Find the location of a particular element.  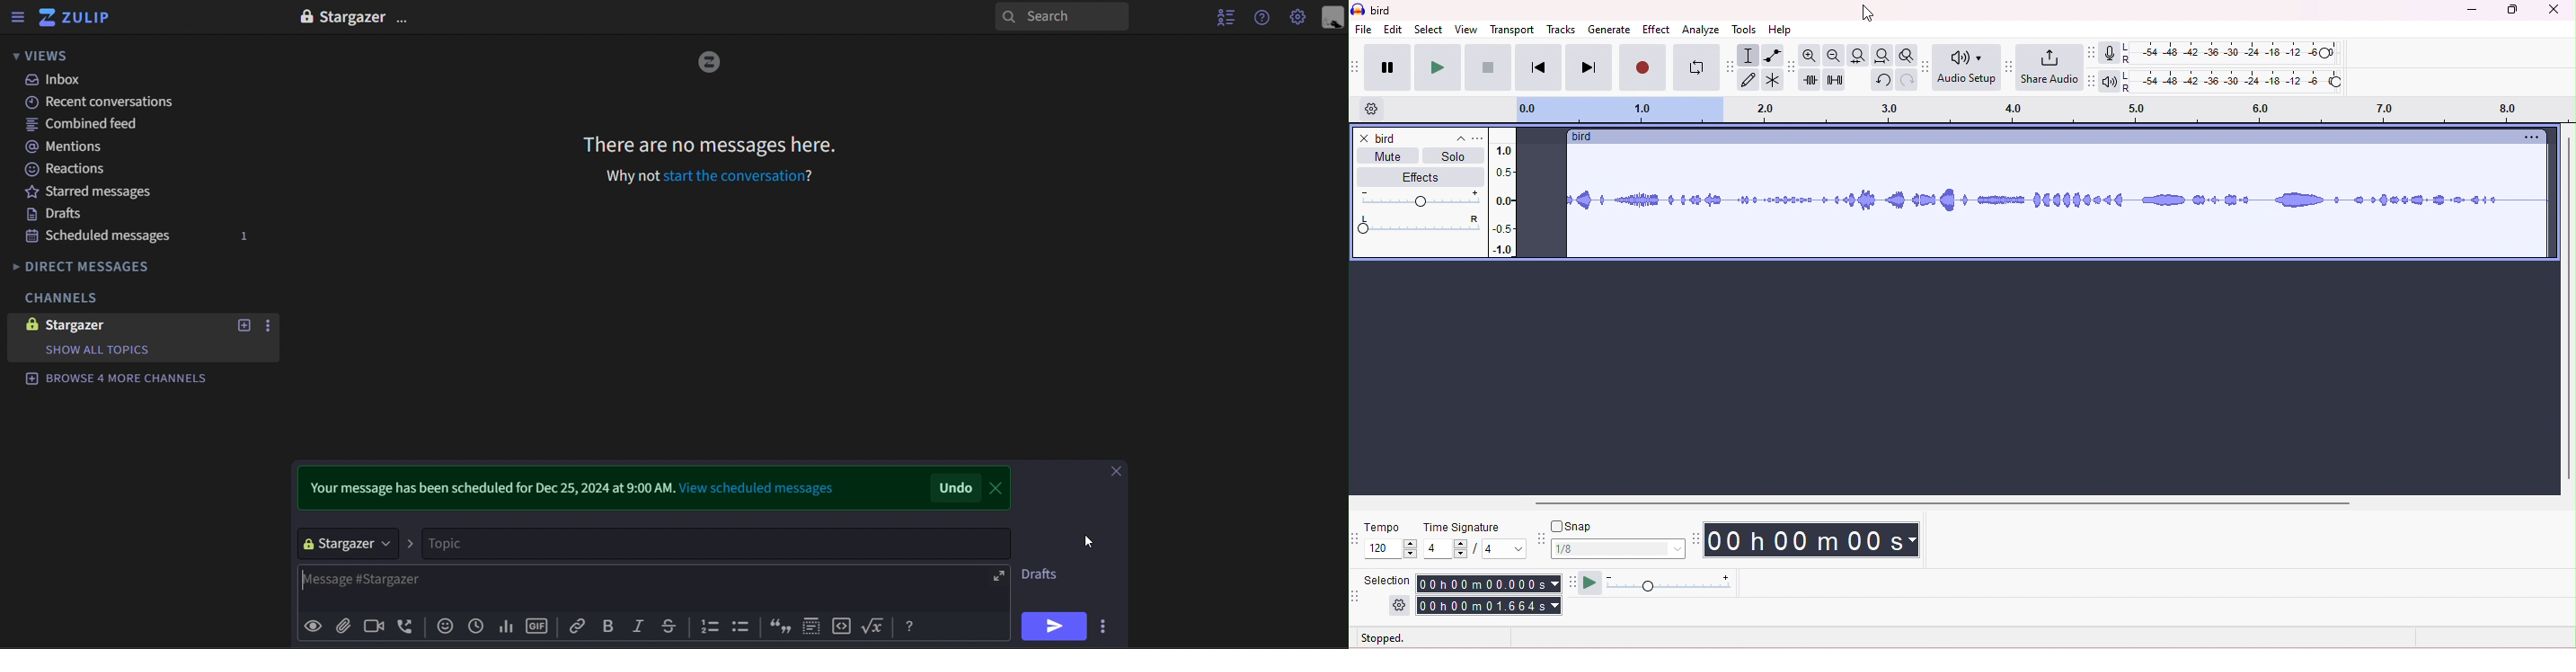

views is located at coordinates (51, 56).